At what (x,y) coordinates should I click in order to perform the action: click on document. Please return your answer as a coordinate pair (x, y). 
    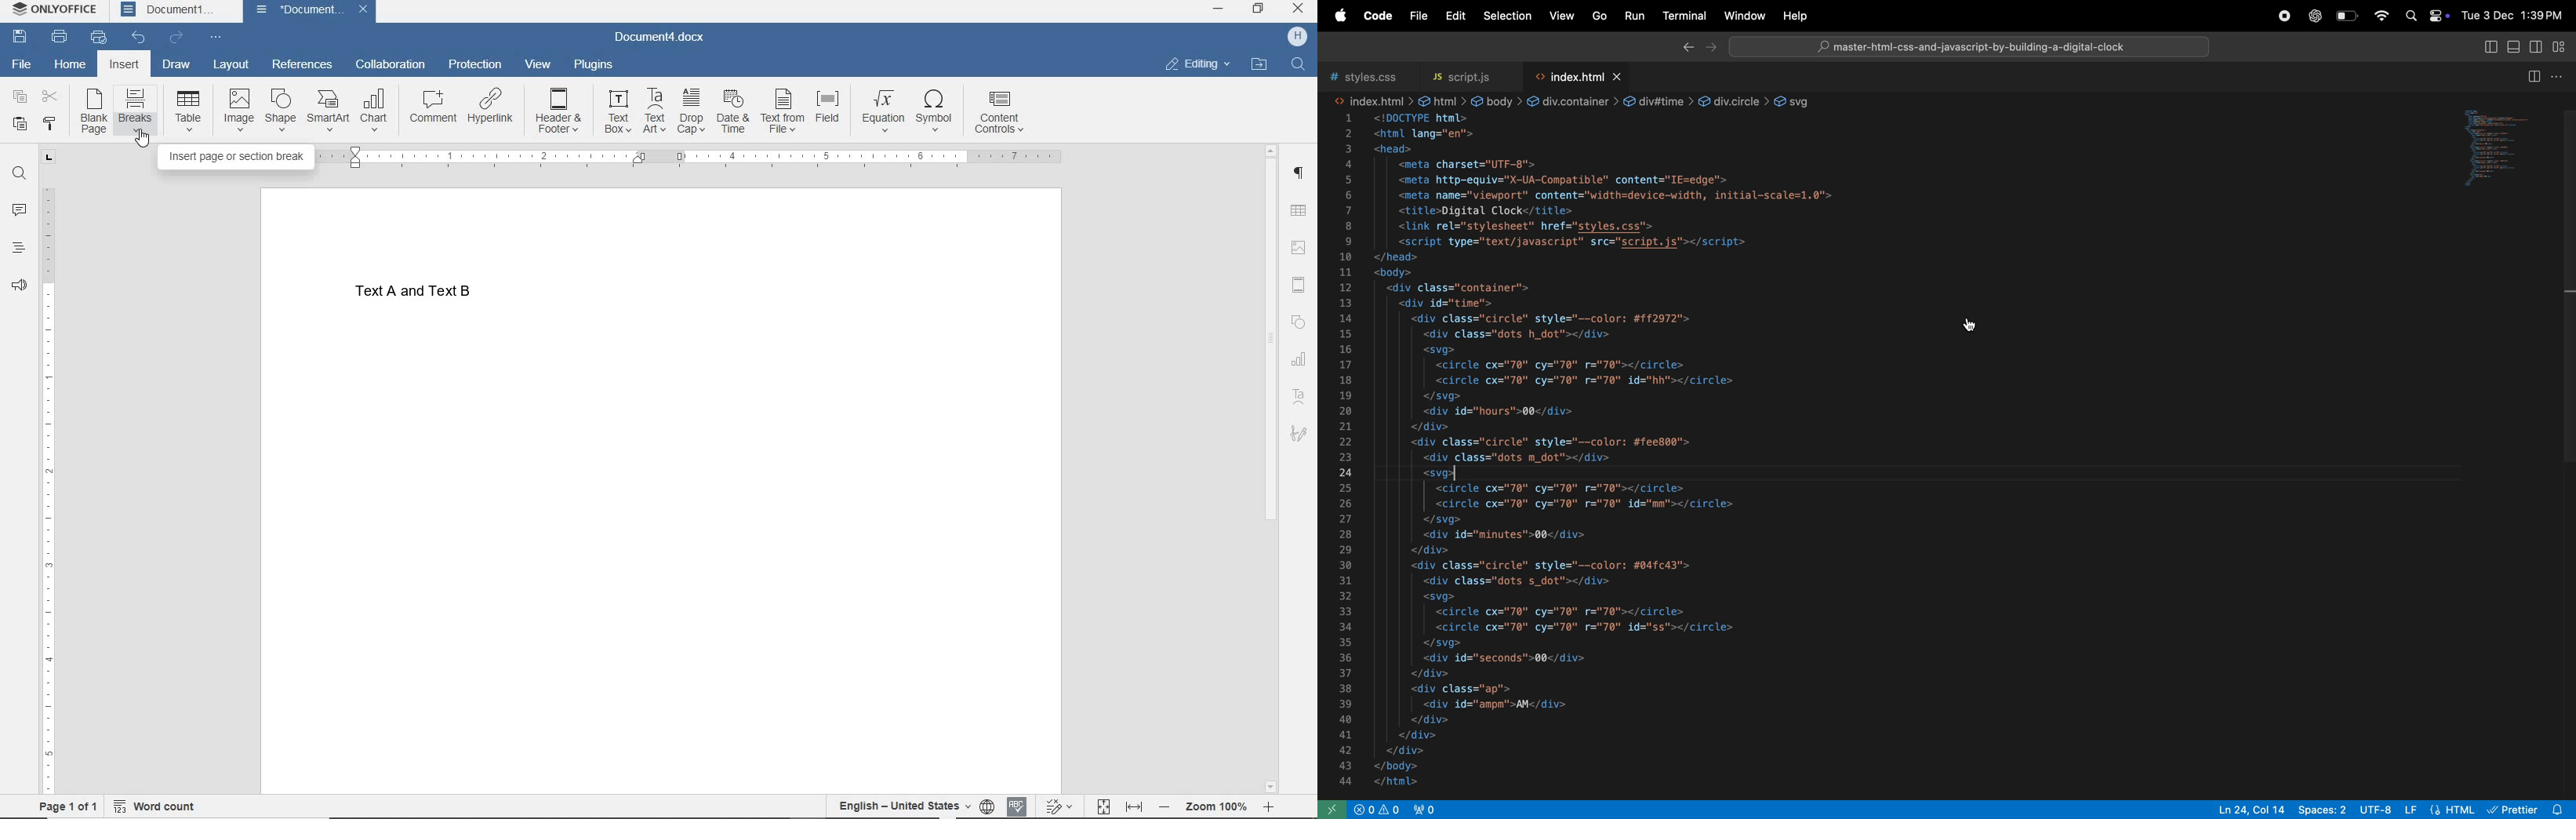
    Looking at the image, I should click on (300, 11).